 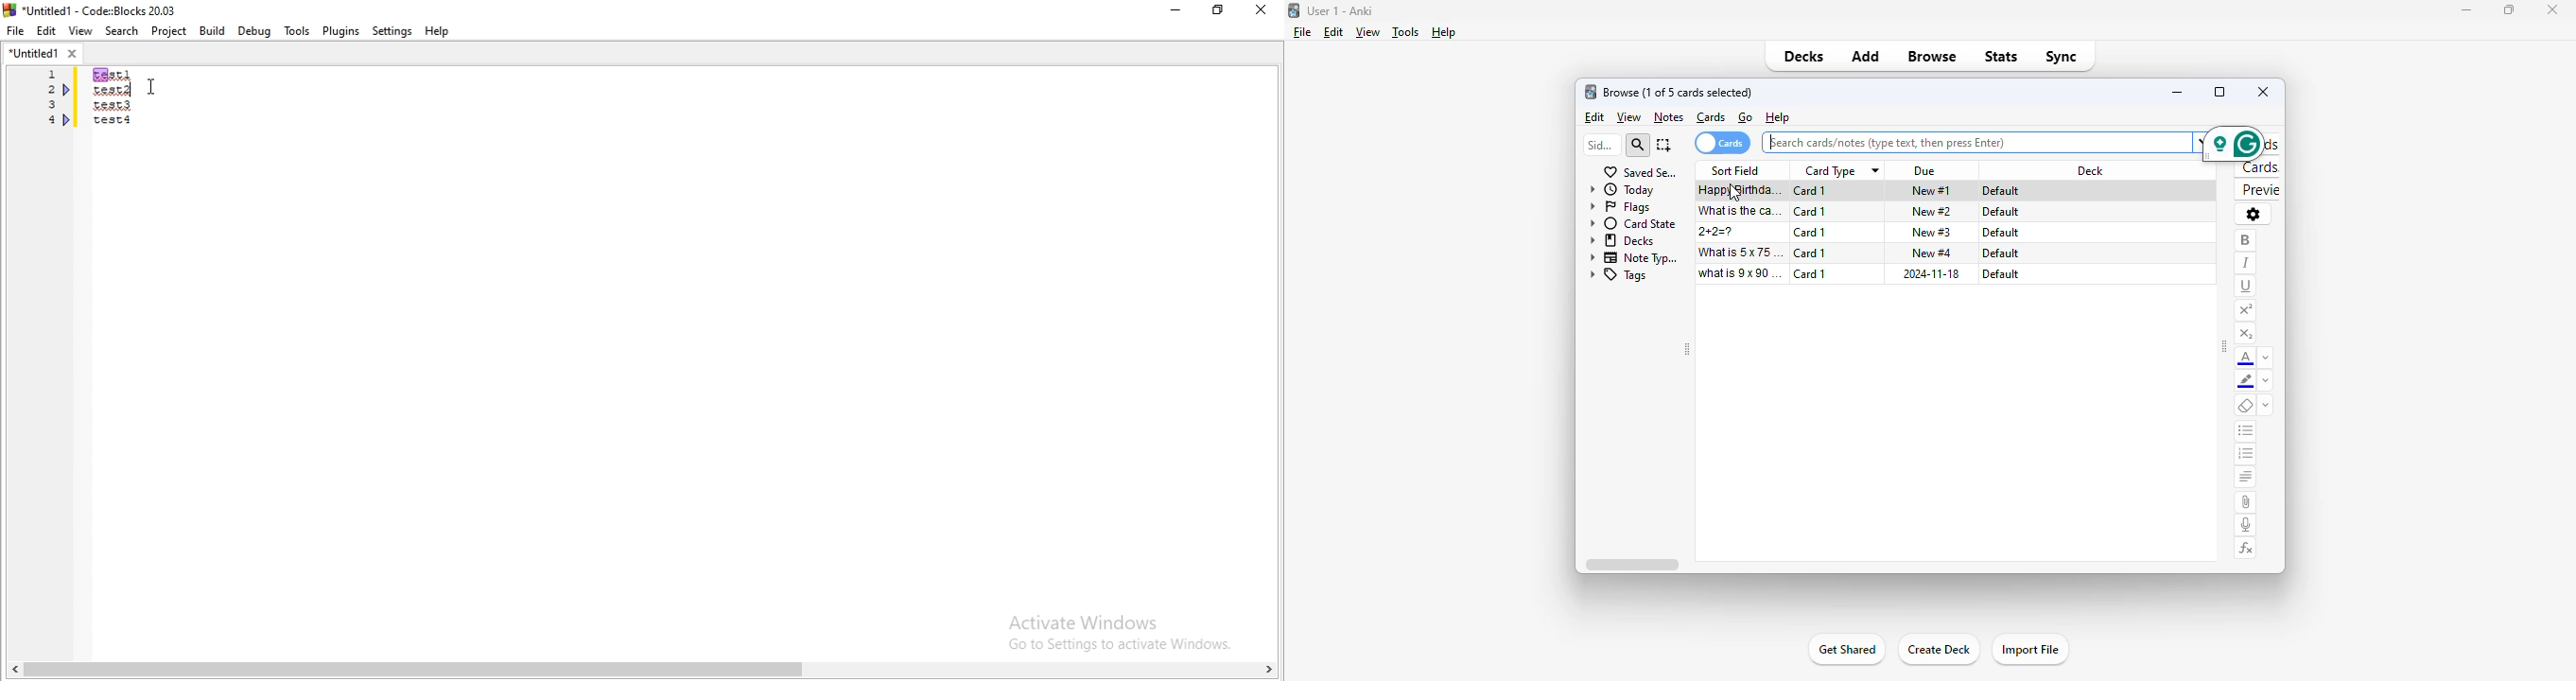 I want to click on cards, so click(x=1722, y=143).